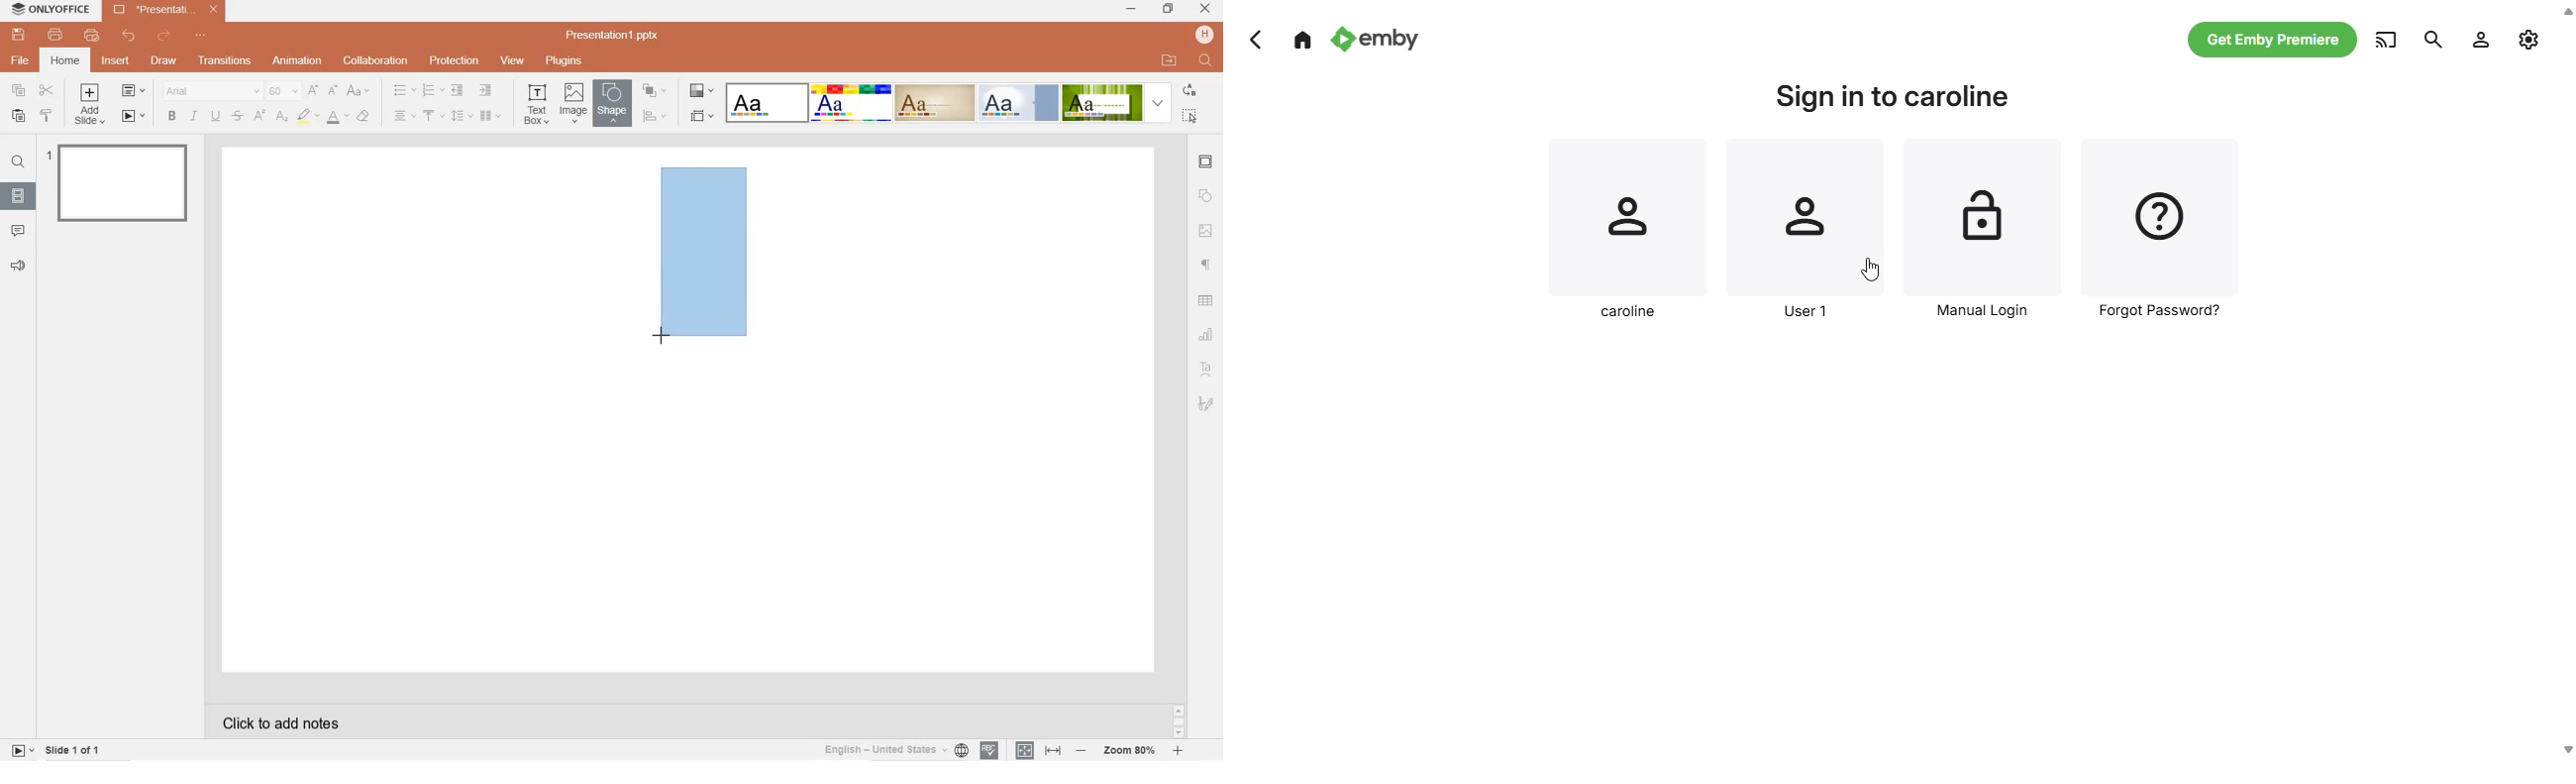 This screenshot has width=2576, height=784. What do you see at coordinates (204, 36) in the screenshot?
I see `customize quick access toolbar` at bounding box center [204, 36].